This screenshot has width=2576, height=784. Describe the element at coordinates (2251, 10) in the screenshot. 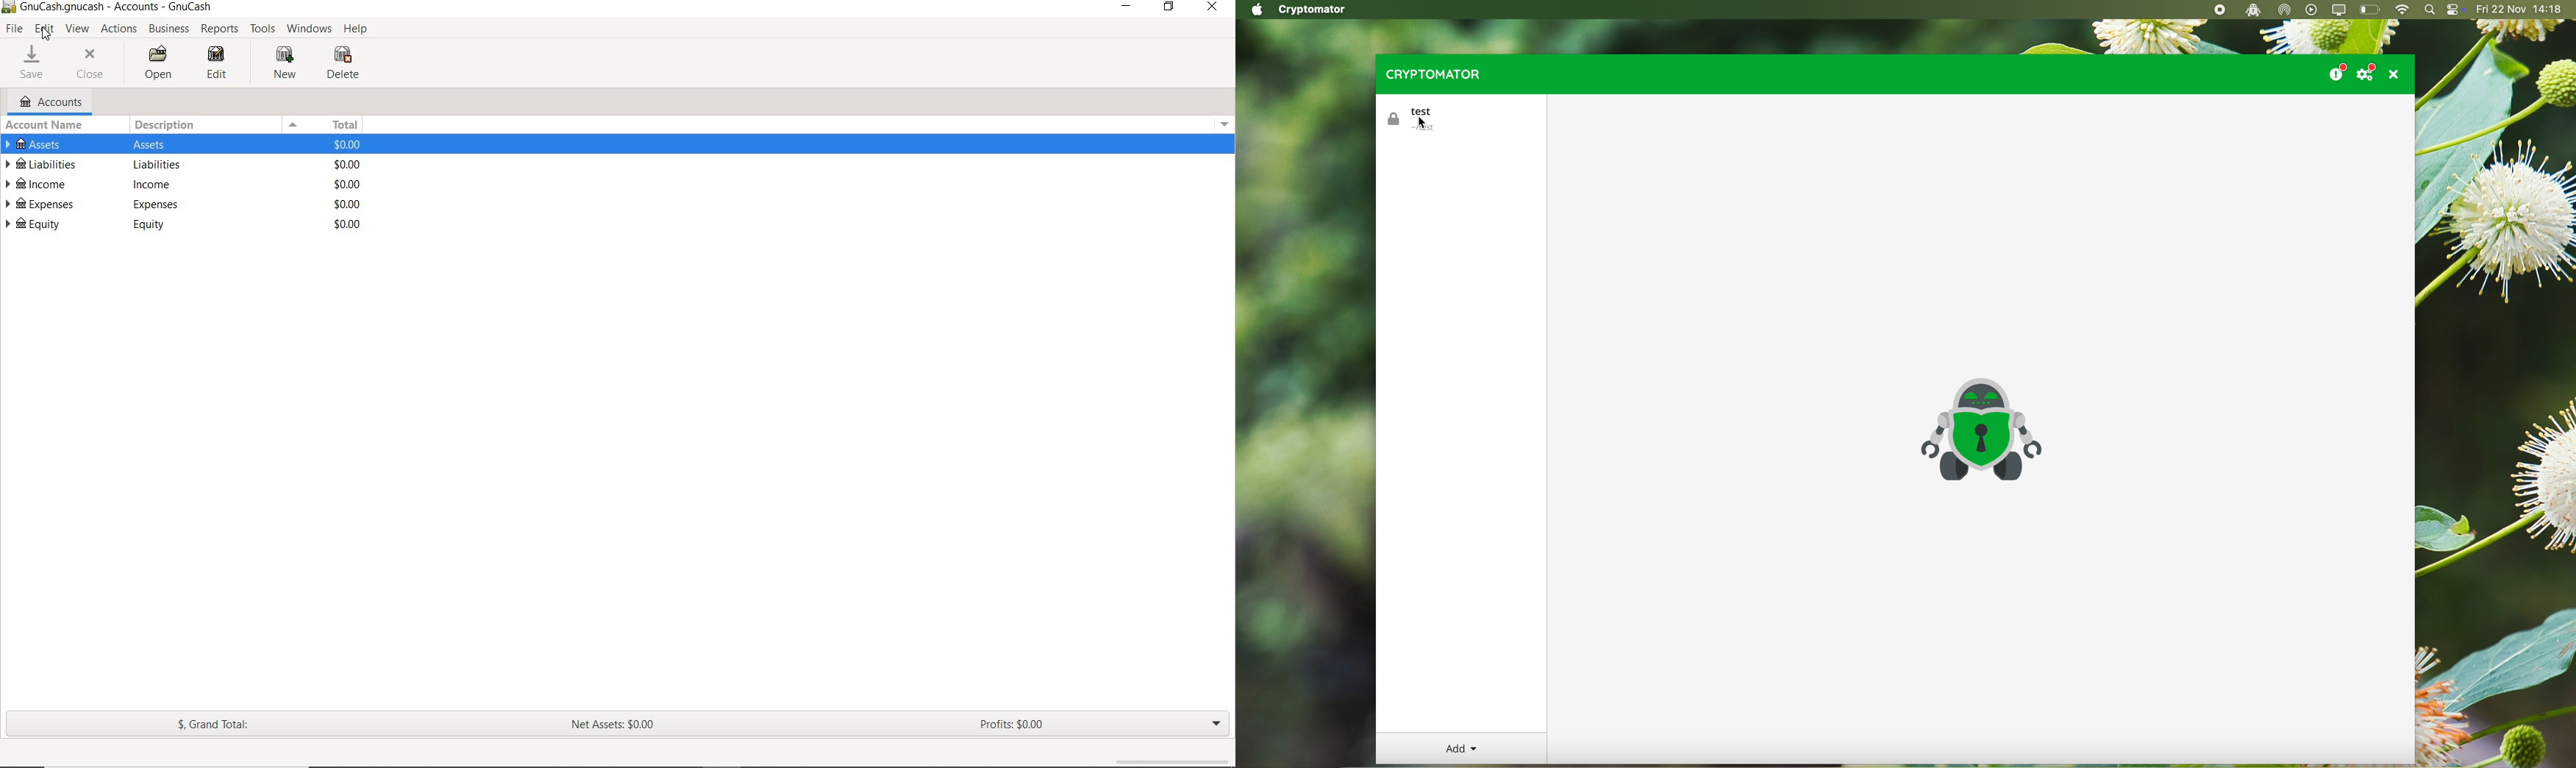

I see `cryptomator open` at that location.